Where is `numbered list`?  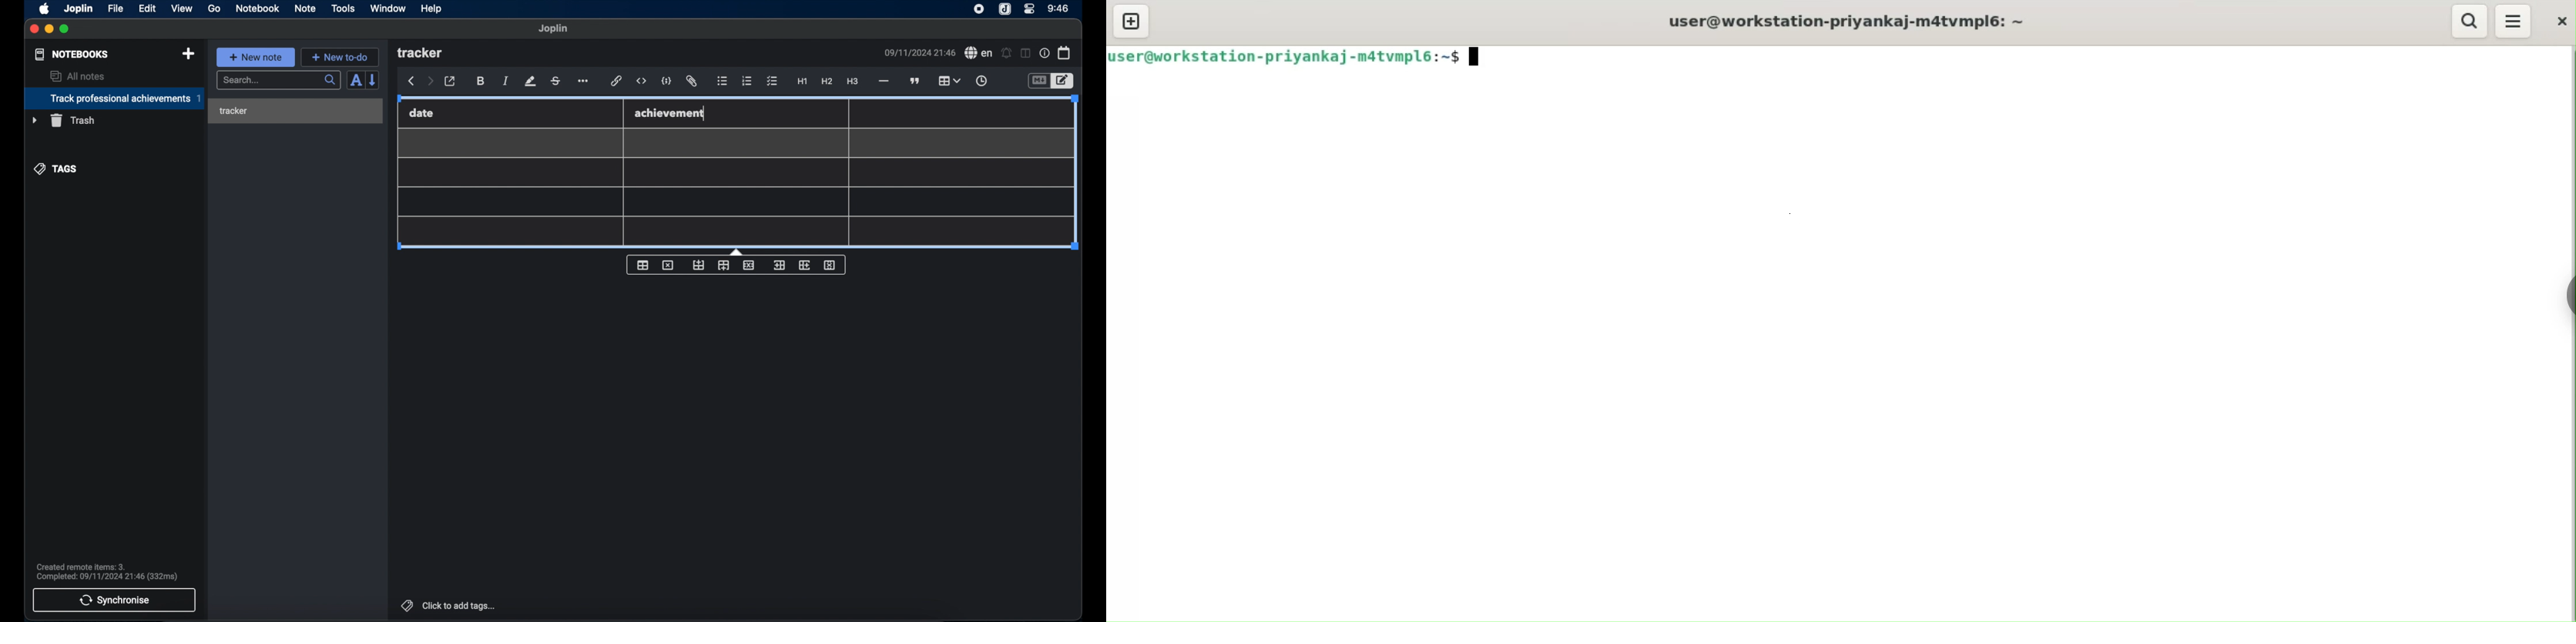 numbered list is located at coordinates (747, 81).